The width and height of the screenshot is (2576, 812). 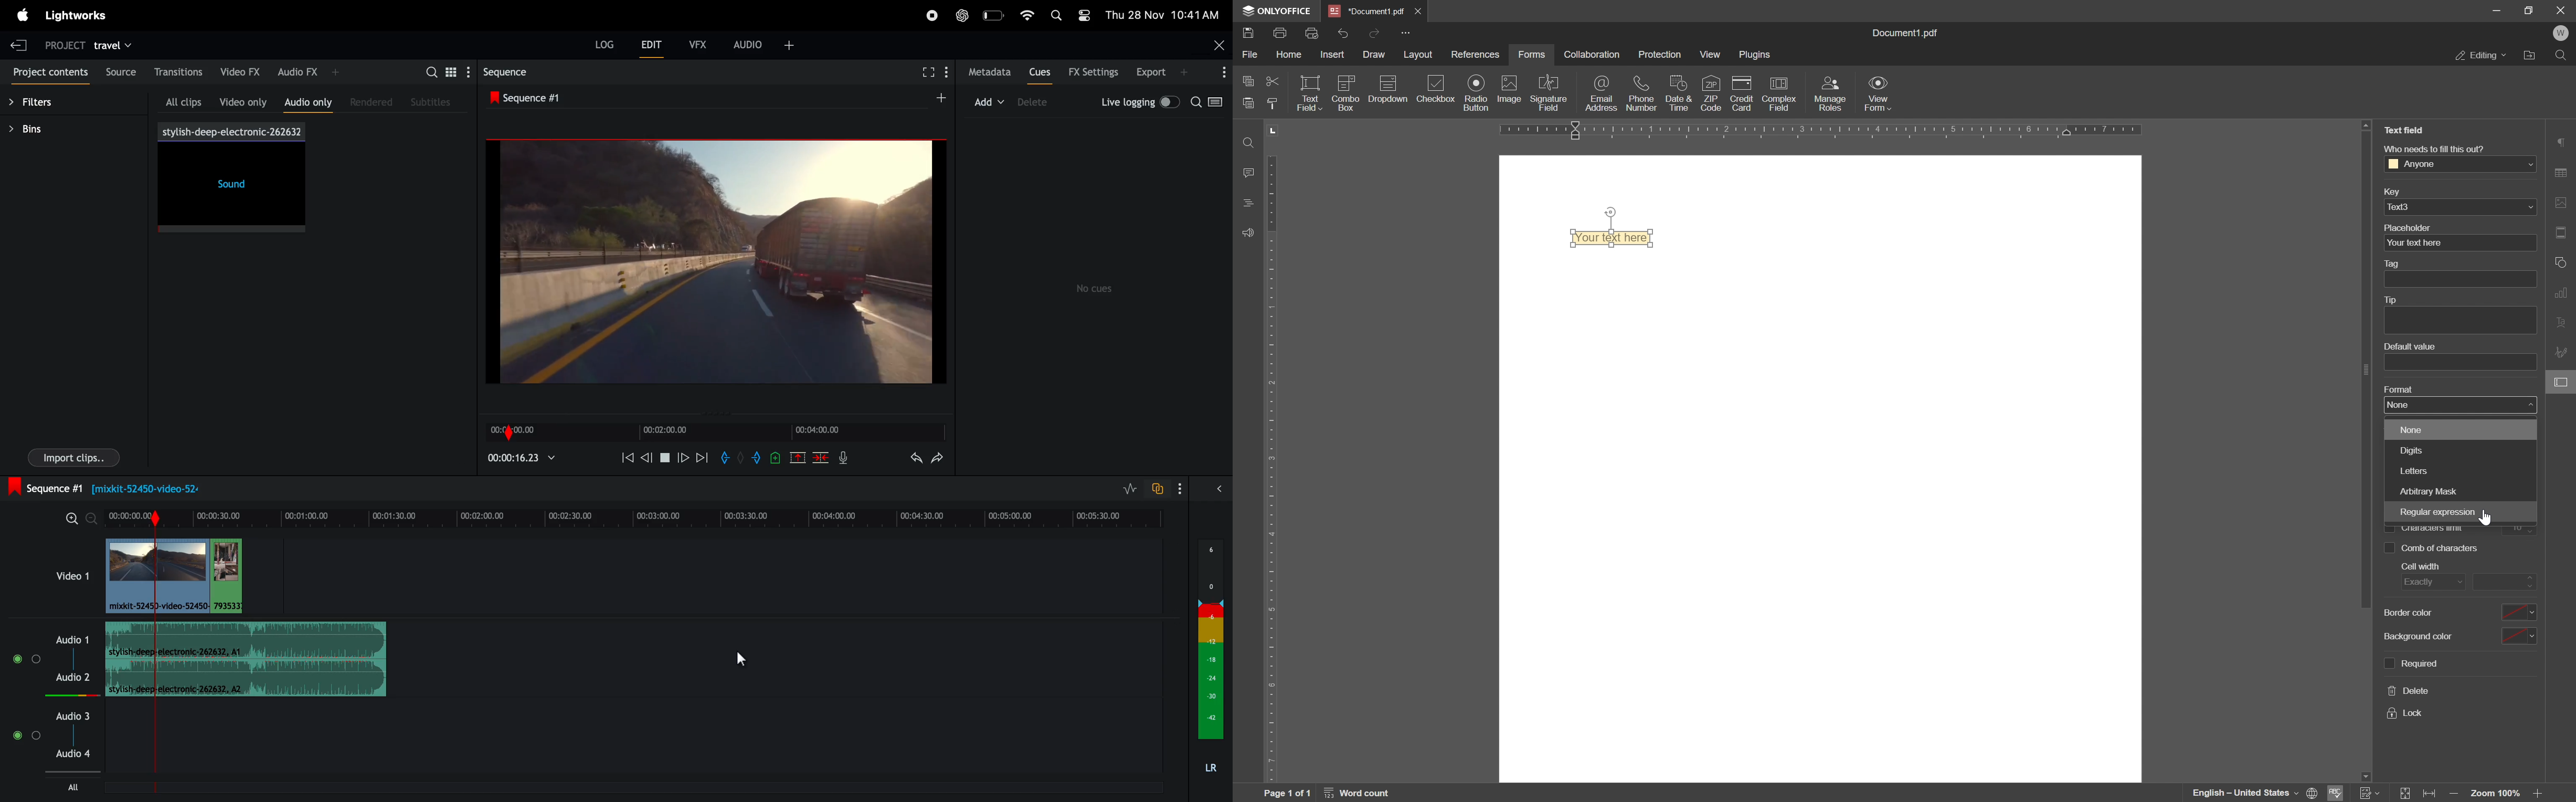 I want to click on *Document1.pdf, so click(x=1367, y=10).